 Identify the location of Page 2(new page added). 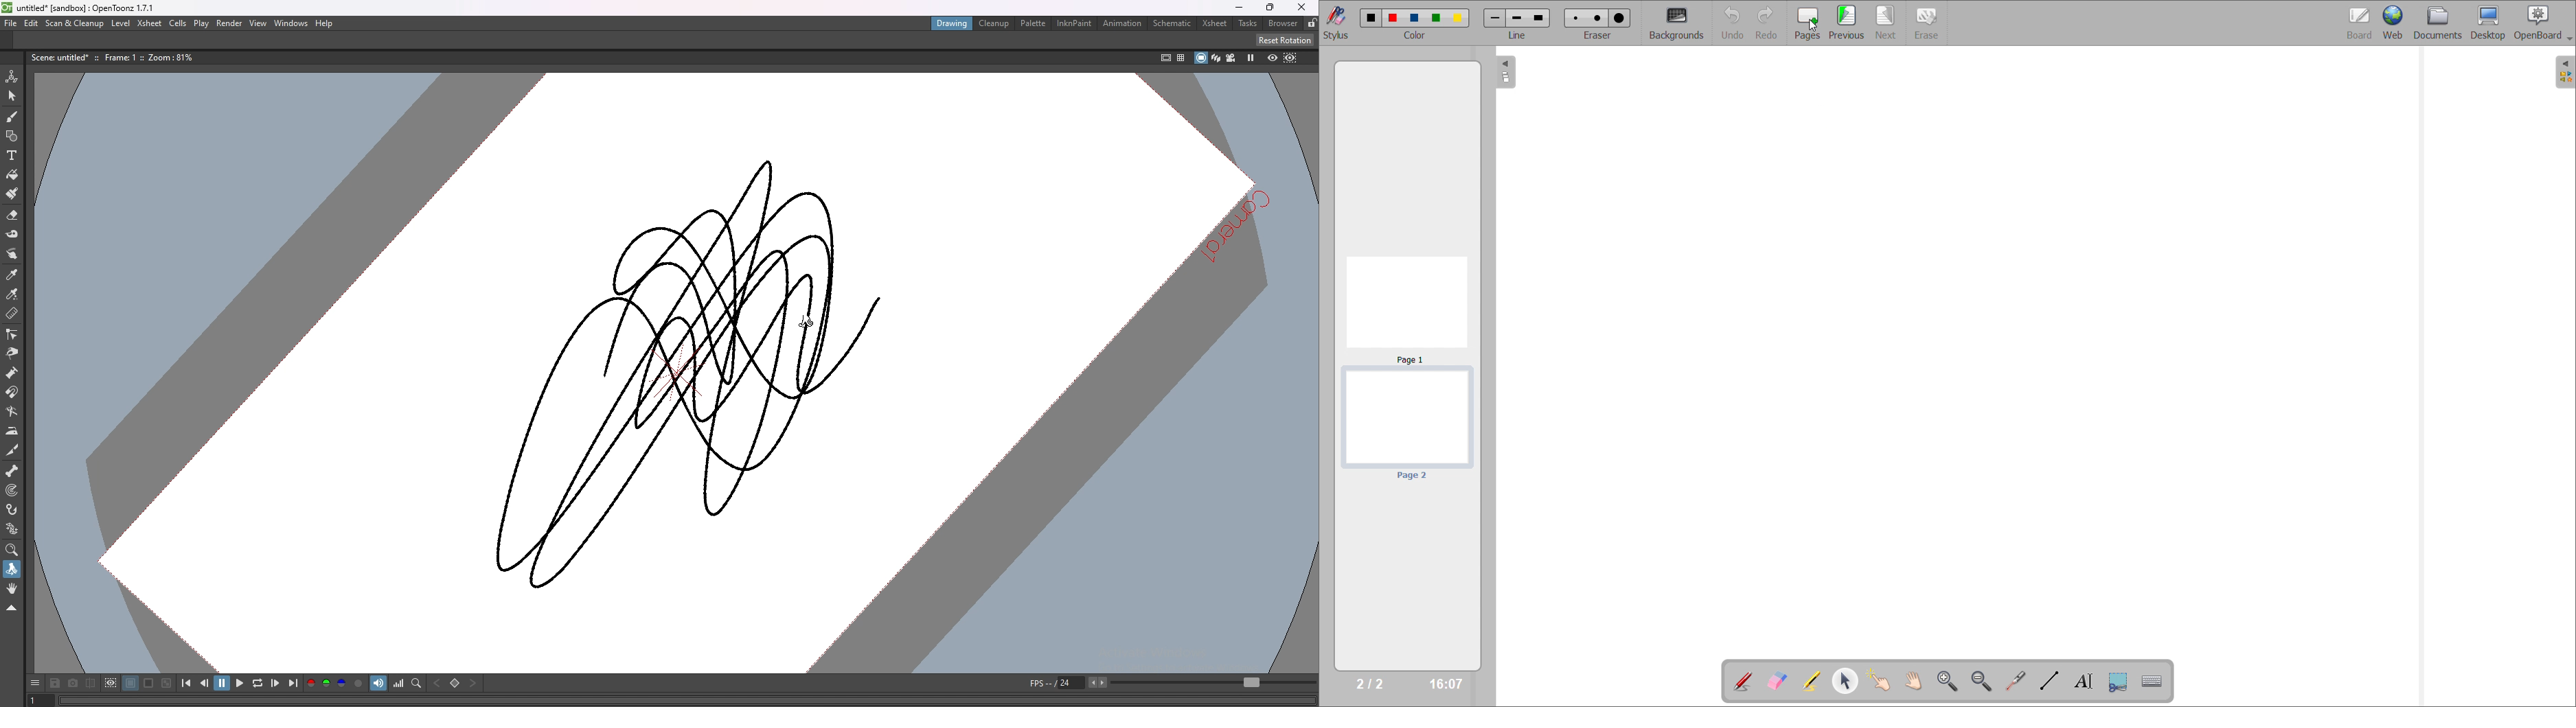
(1407, 428).